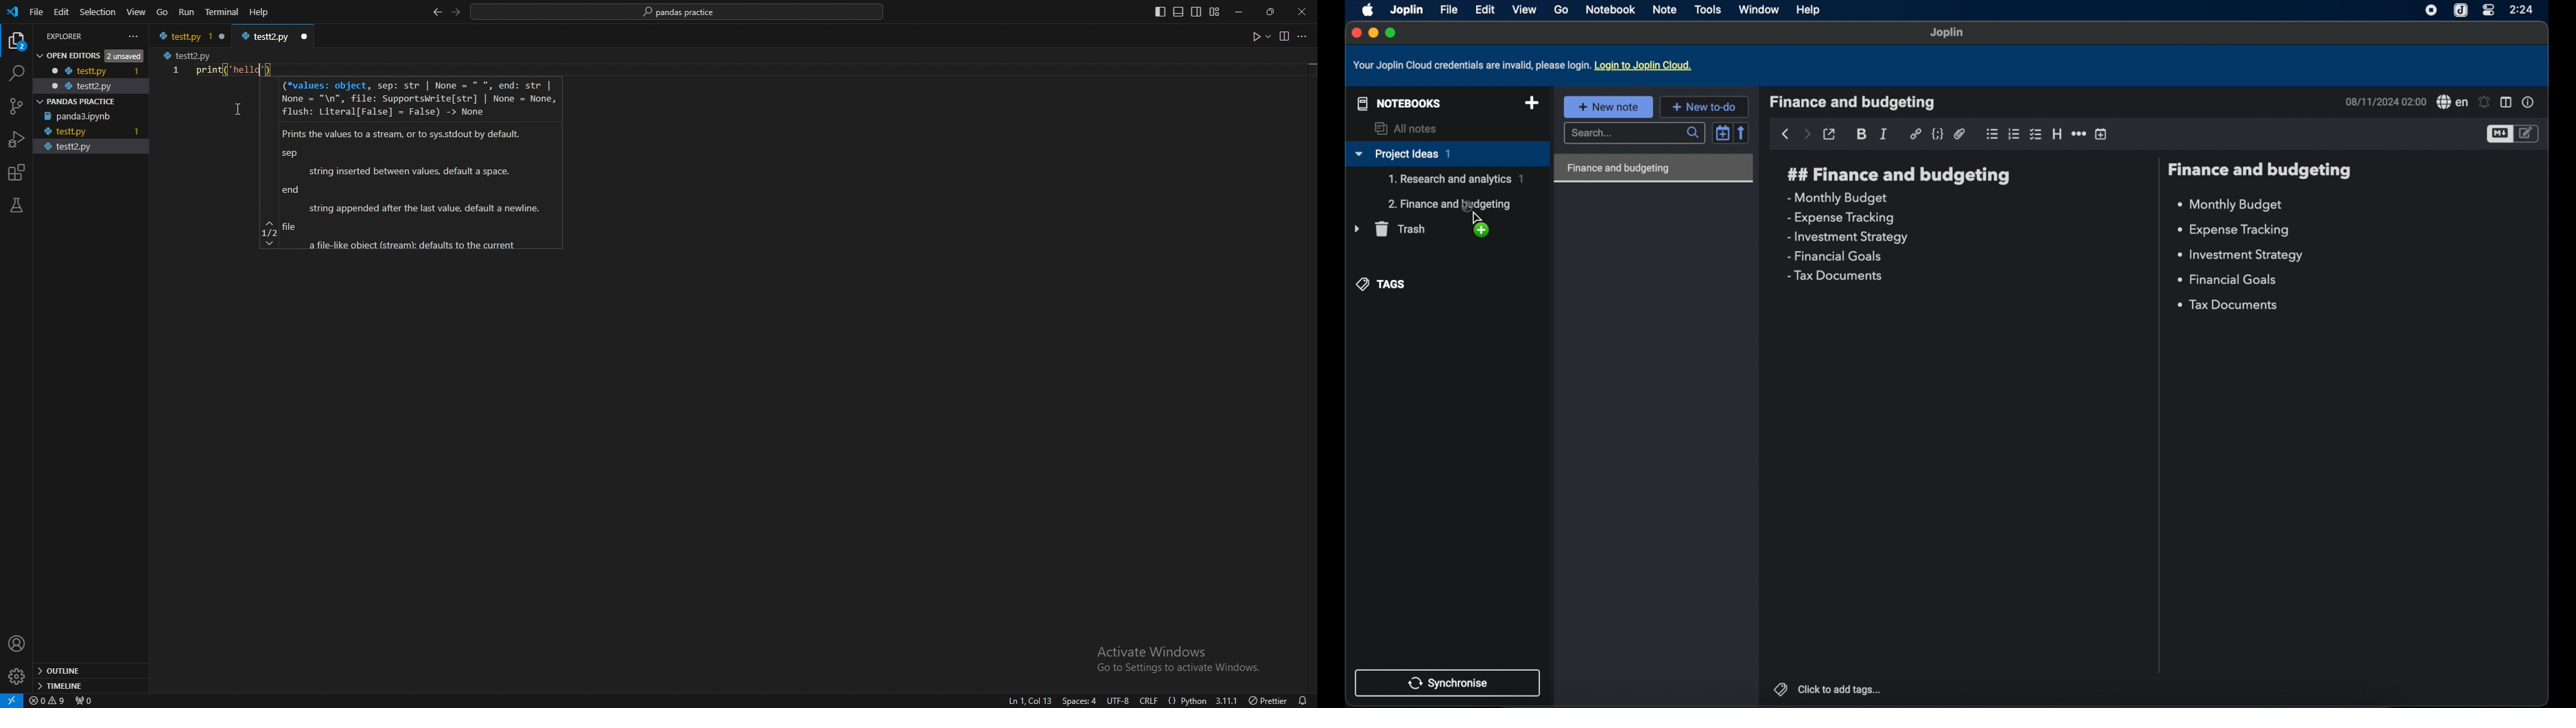 The width and height of the screenshot is (2576, 728). Describe the element at coordinates (1809, 11) in the screenshot. I see `help` at that location.